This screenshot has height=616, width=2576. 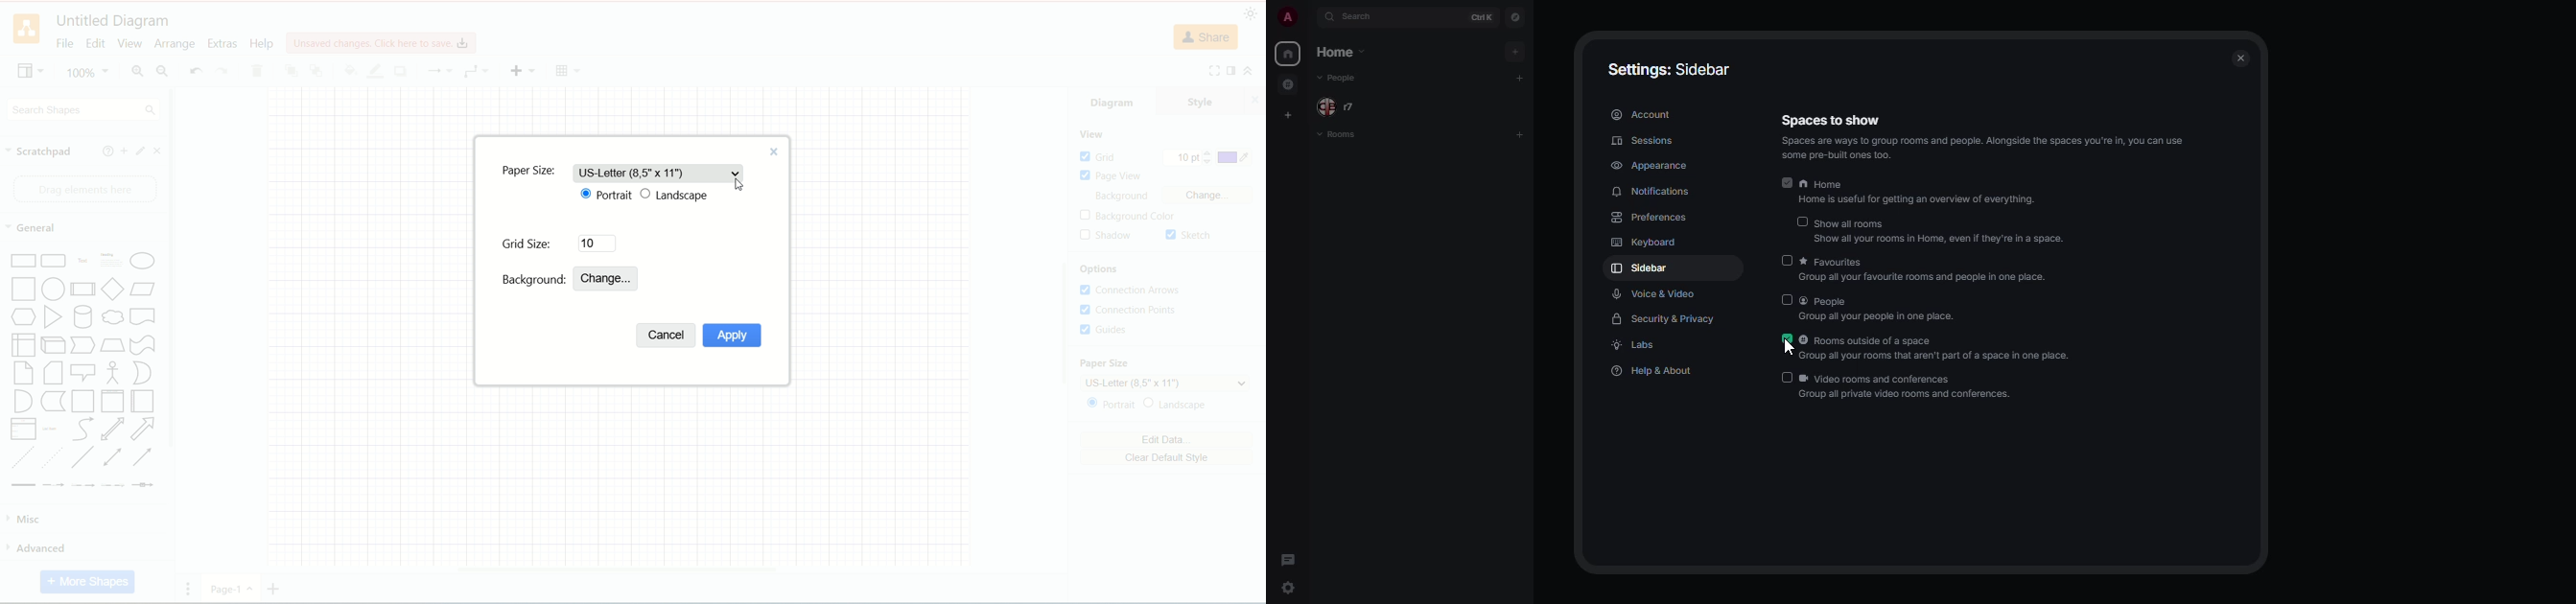 I want to click on Stick Figure, so click(x=112, y=373).